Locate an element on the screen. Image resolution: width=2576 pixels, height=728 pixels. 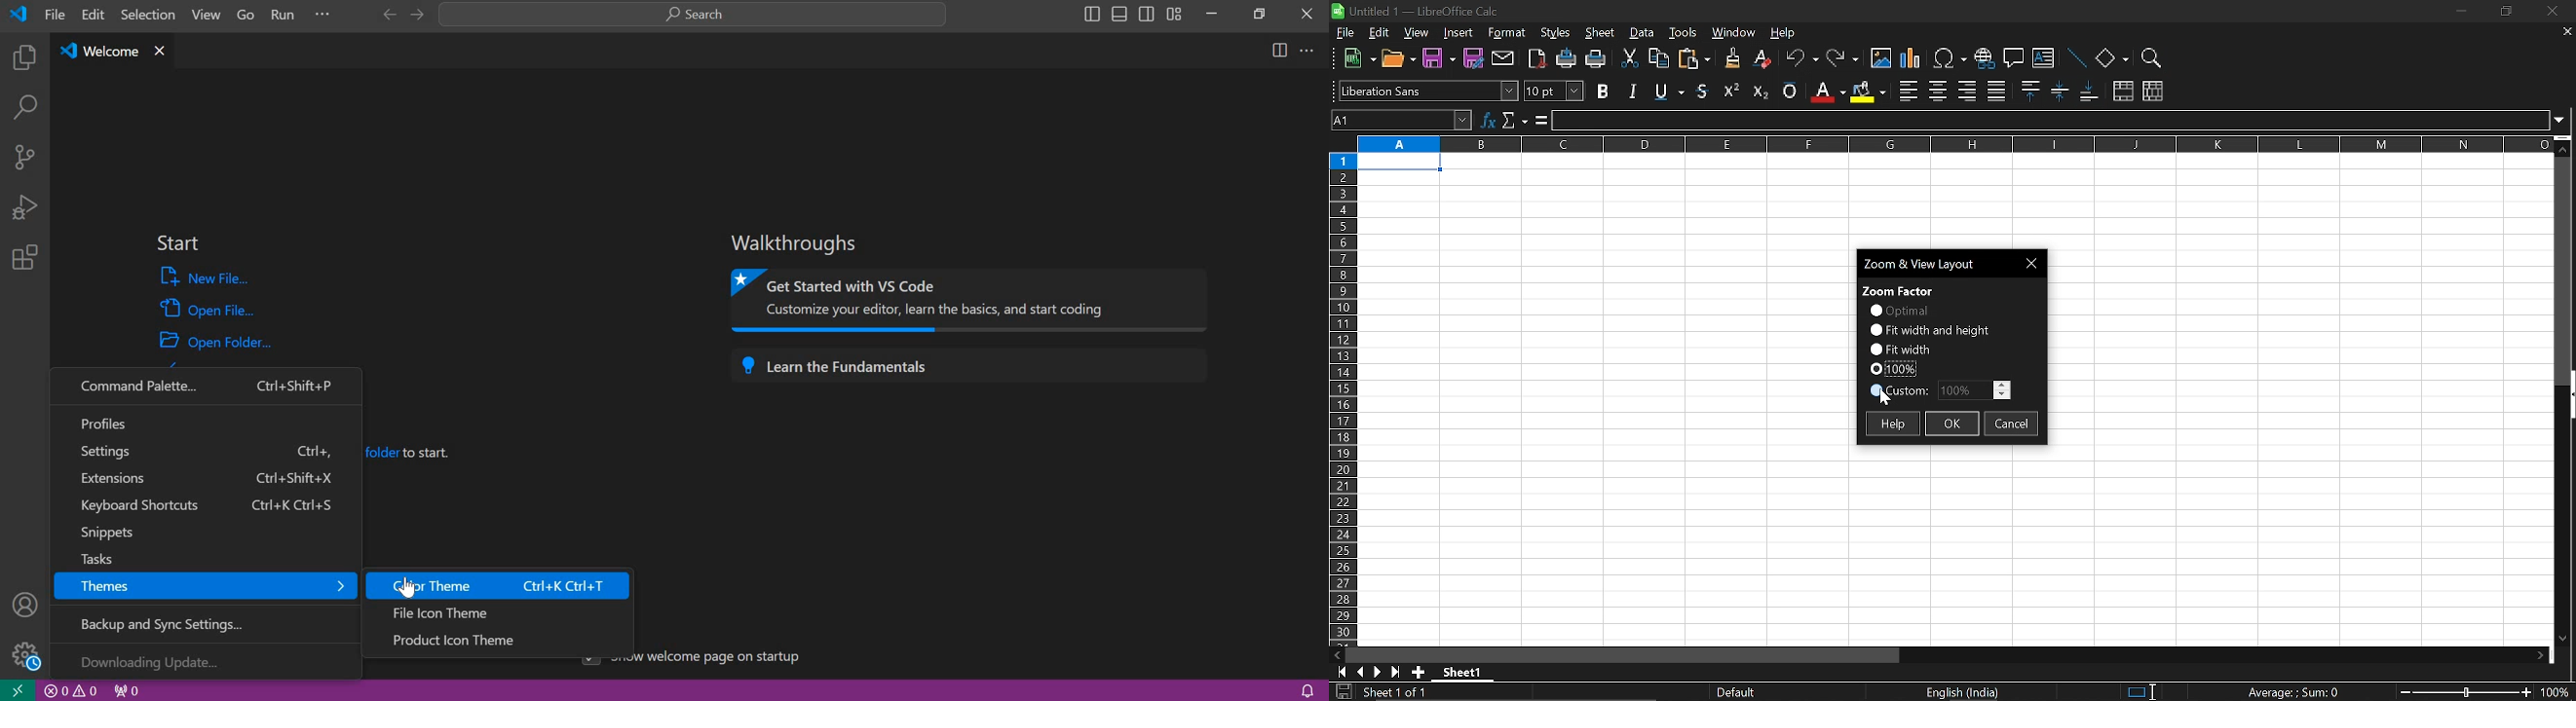
zoom factor is located at coordinates (1899, 289).